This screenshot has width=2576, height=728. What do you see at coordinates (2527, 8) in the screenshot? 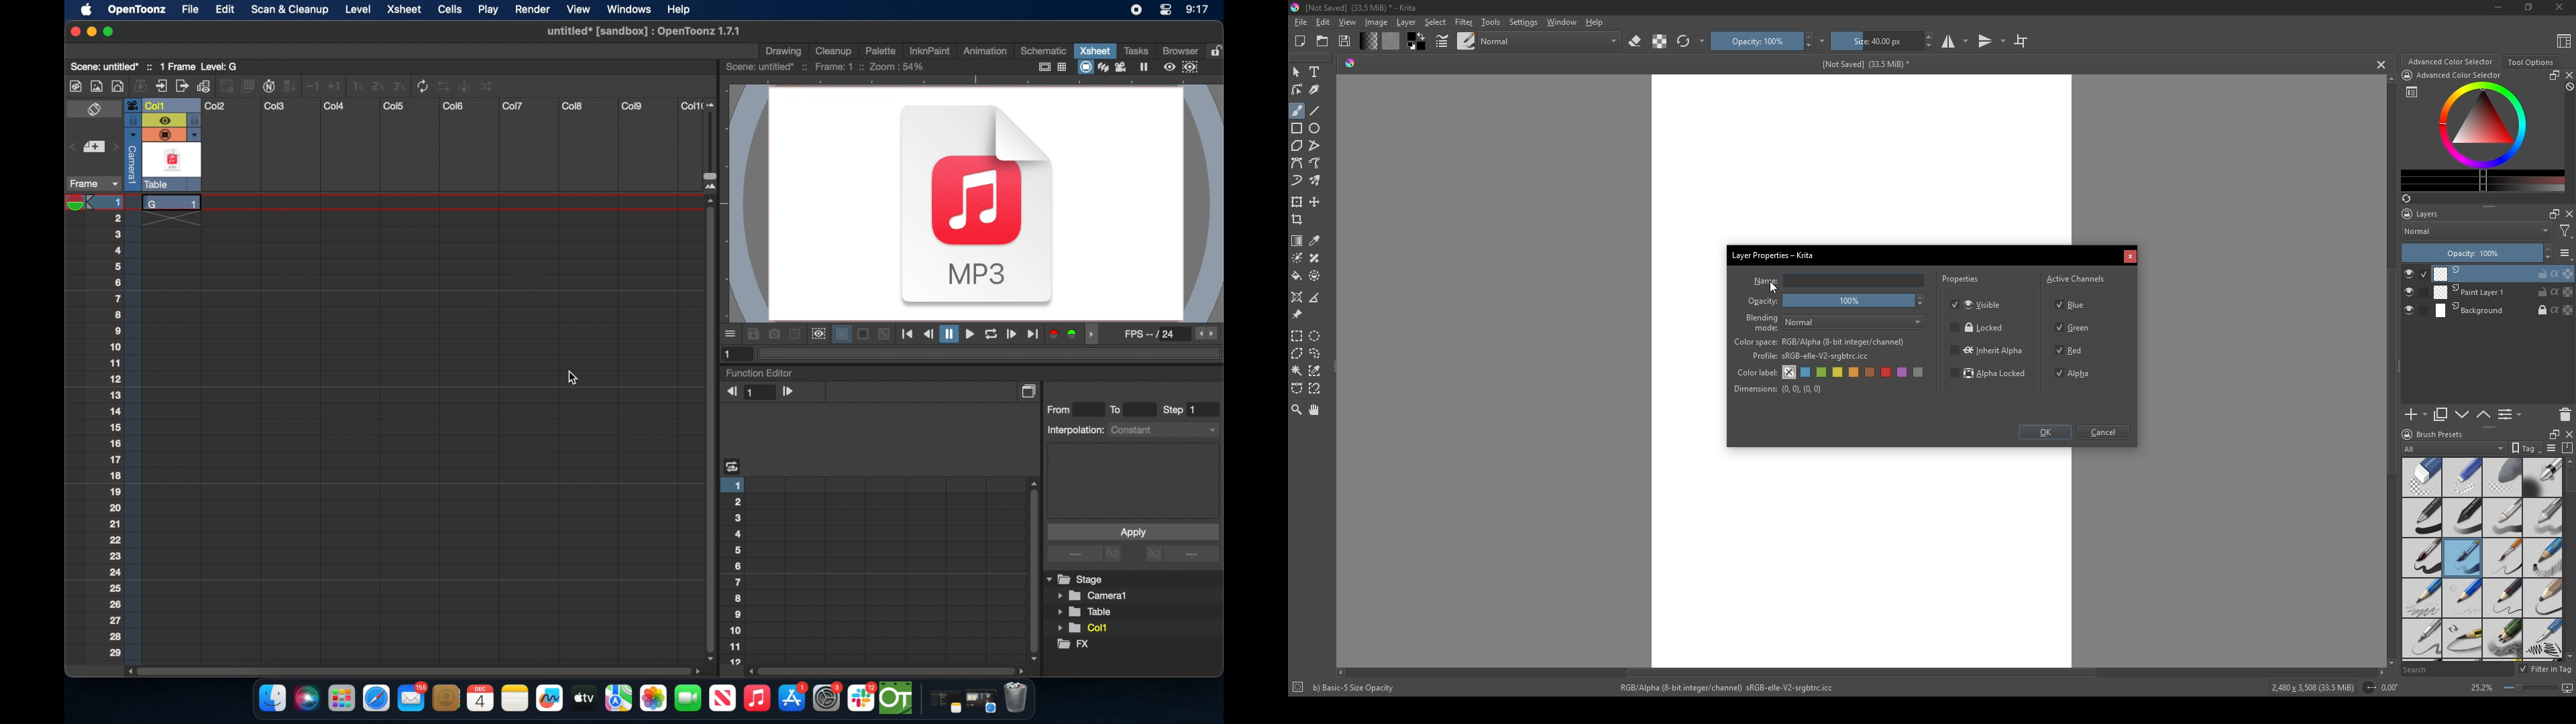
I see `resize` at bounding box center [2527, 8].